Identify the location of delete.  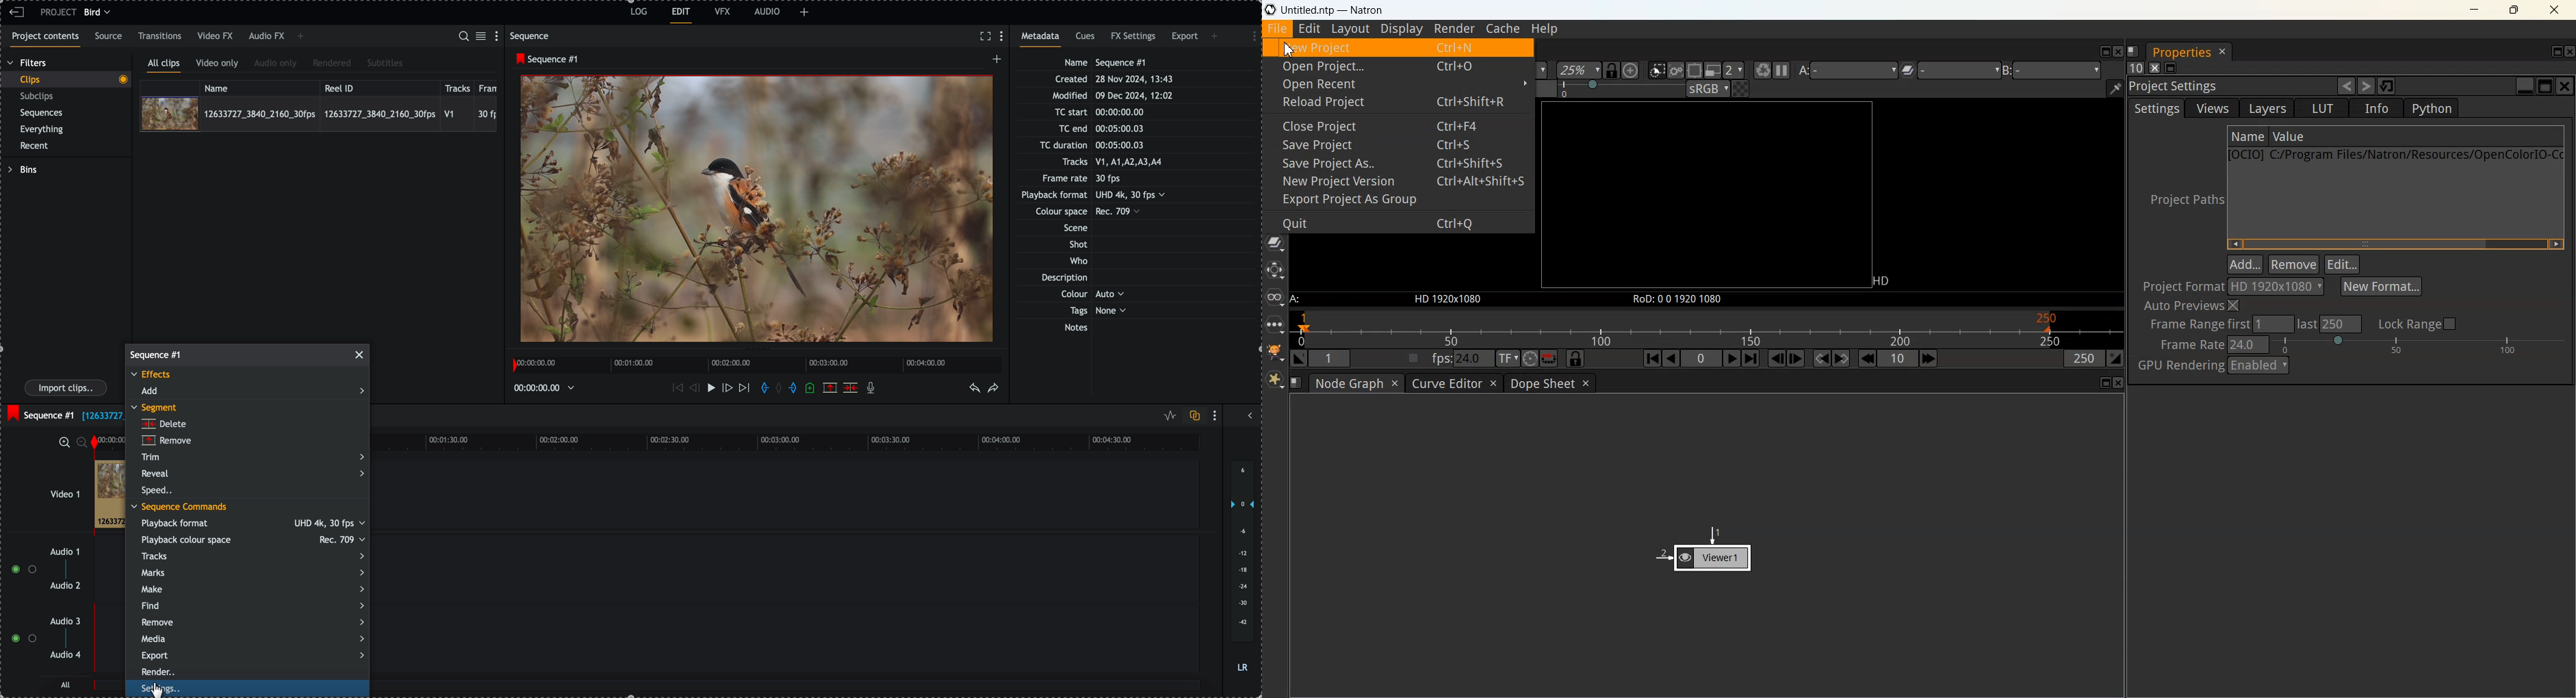
(164, 424).